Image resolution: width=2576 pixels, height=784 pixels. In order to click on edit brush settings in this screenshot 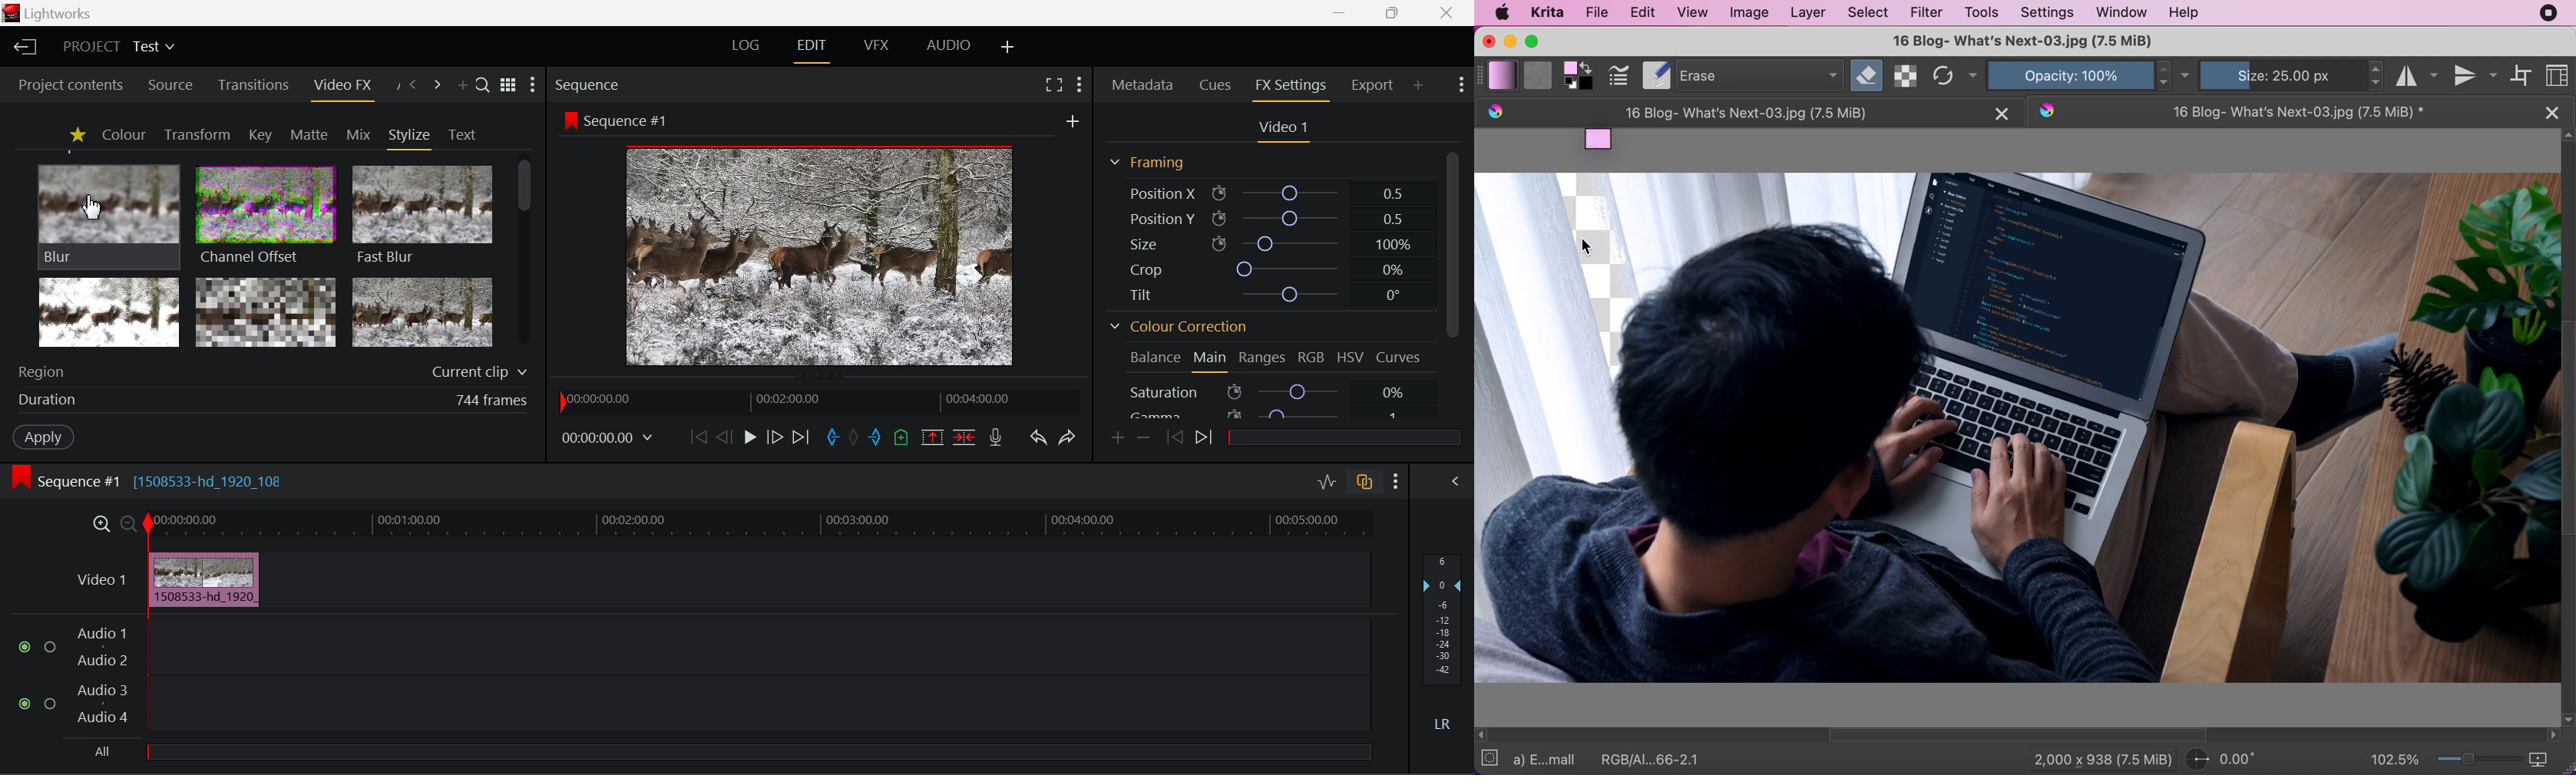, I will do `click(1620, 76)`.